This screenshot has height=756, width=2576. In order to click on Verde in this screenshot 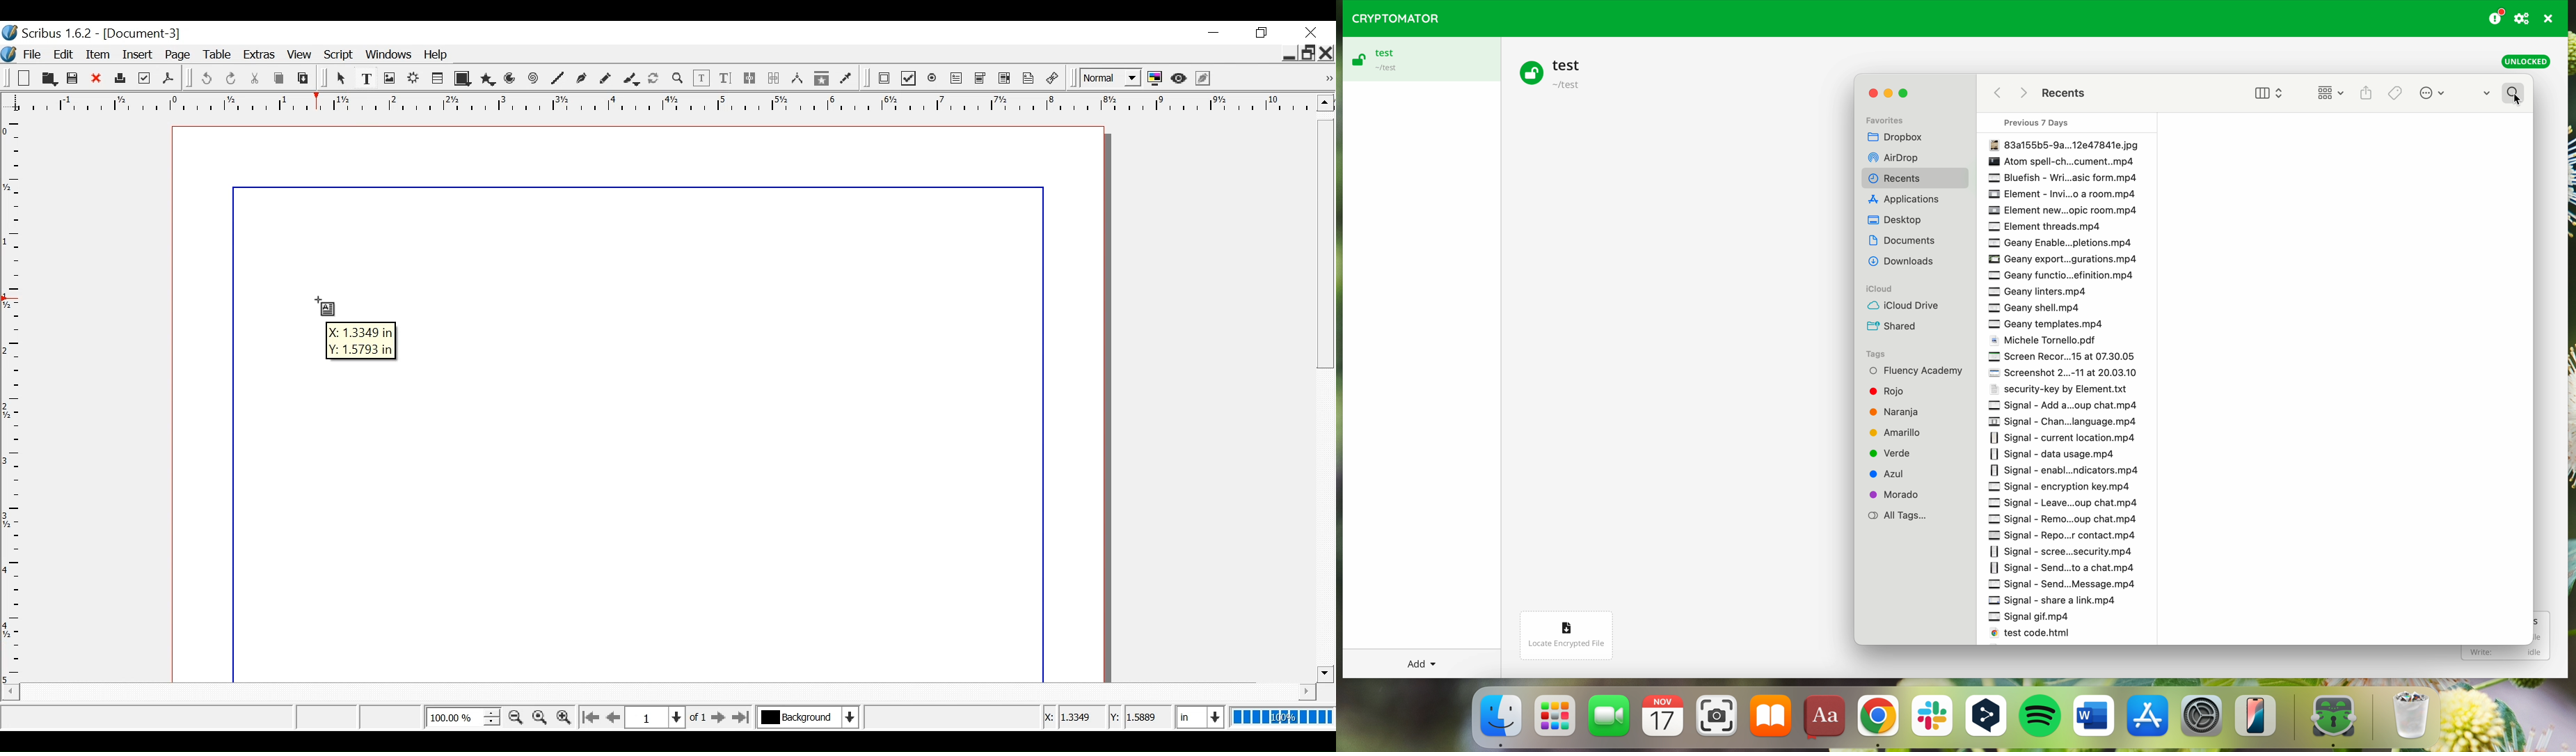, I will do `click(1894, 452)`.